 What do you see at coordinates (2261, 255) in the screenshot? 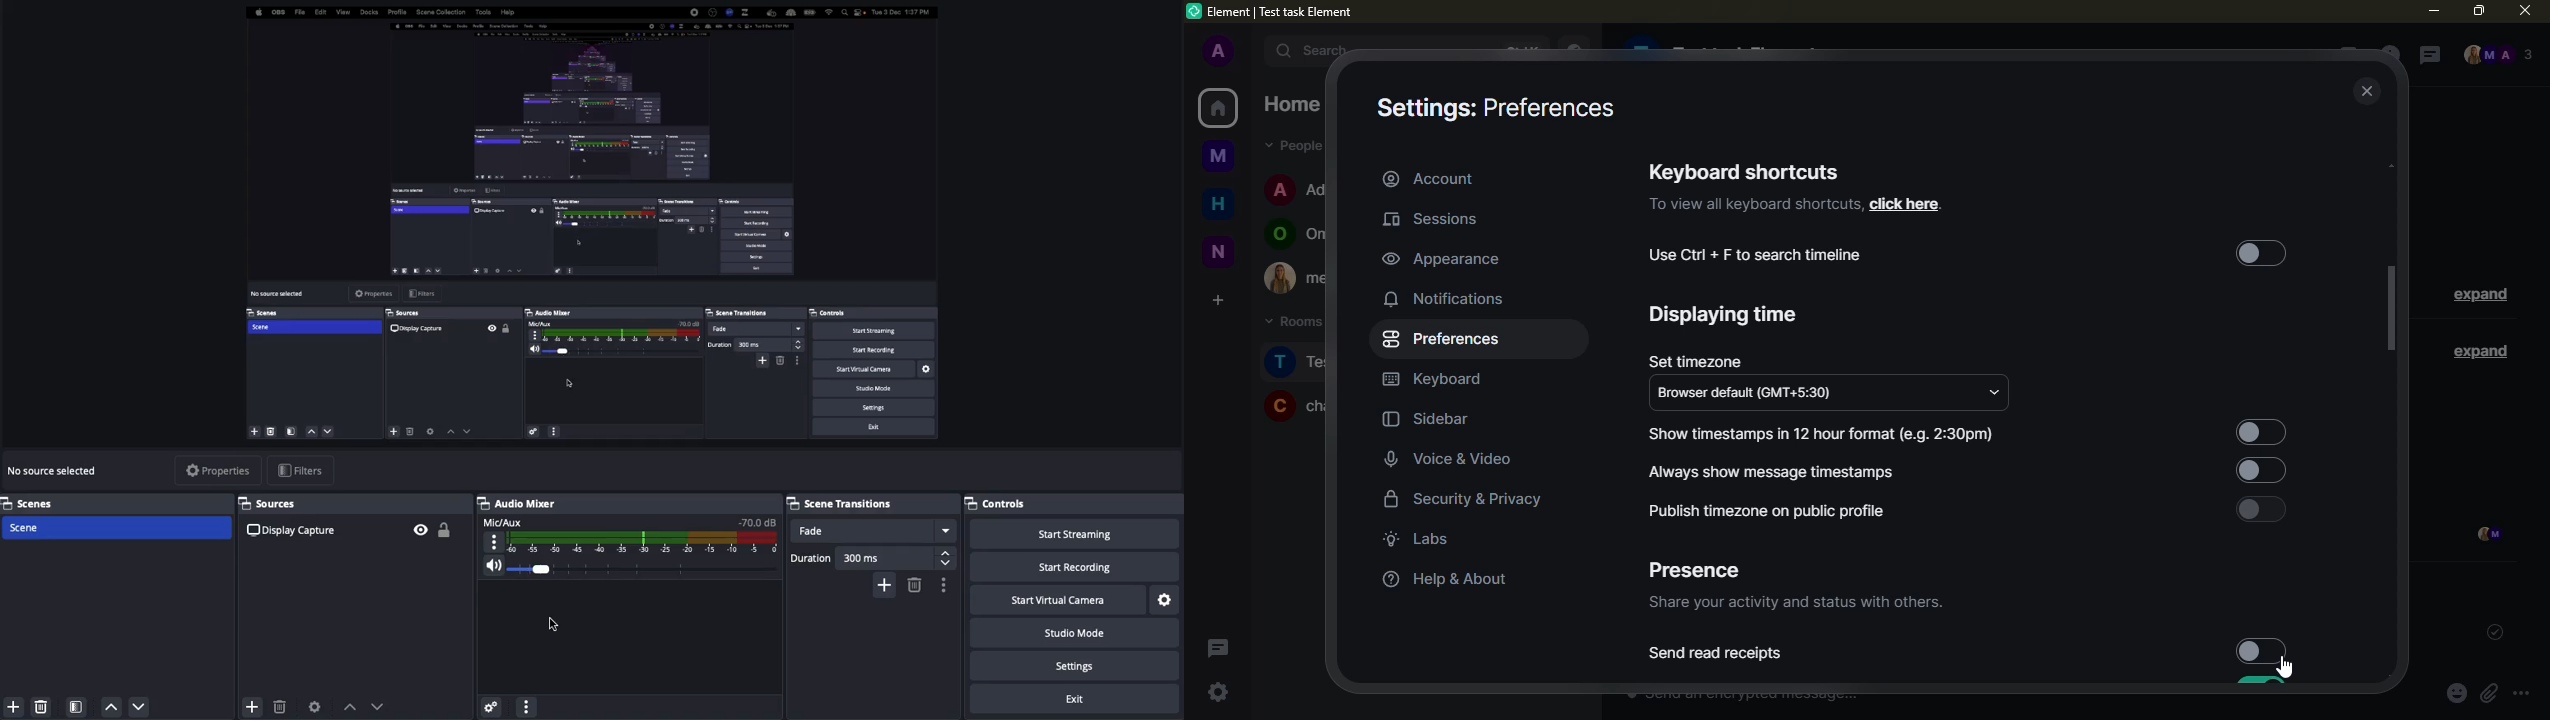
I see `enable` at bounding box center [2261, 255].